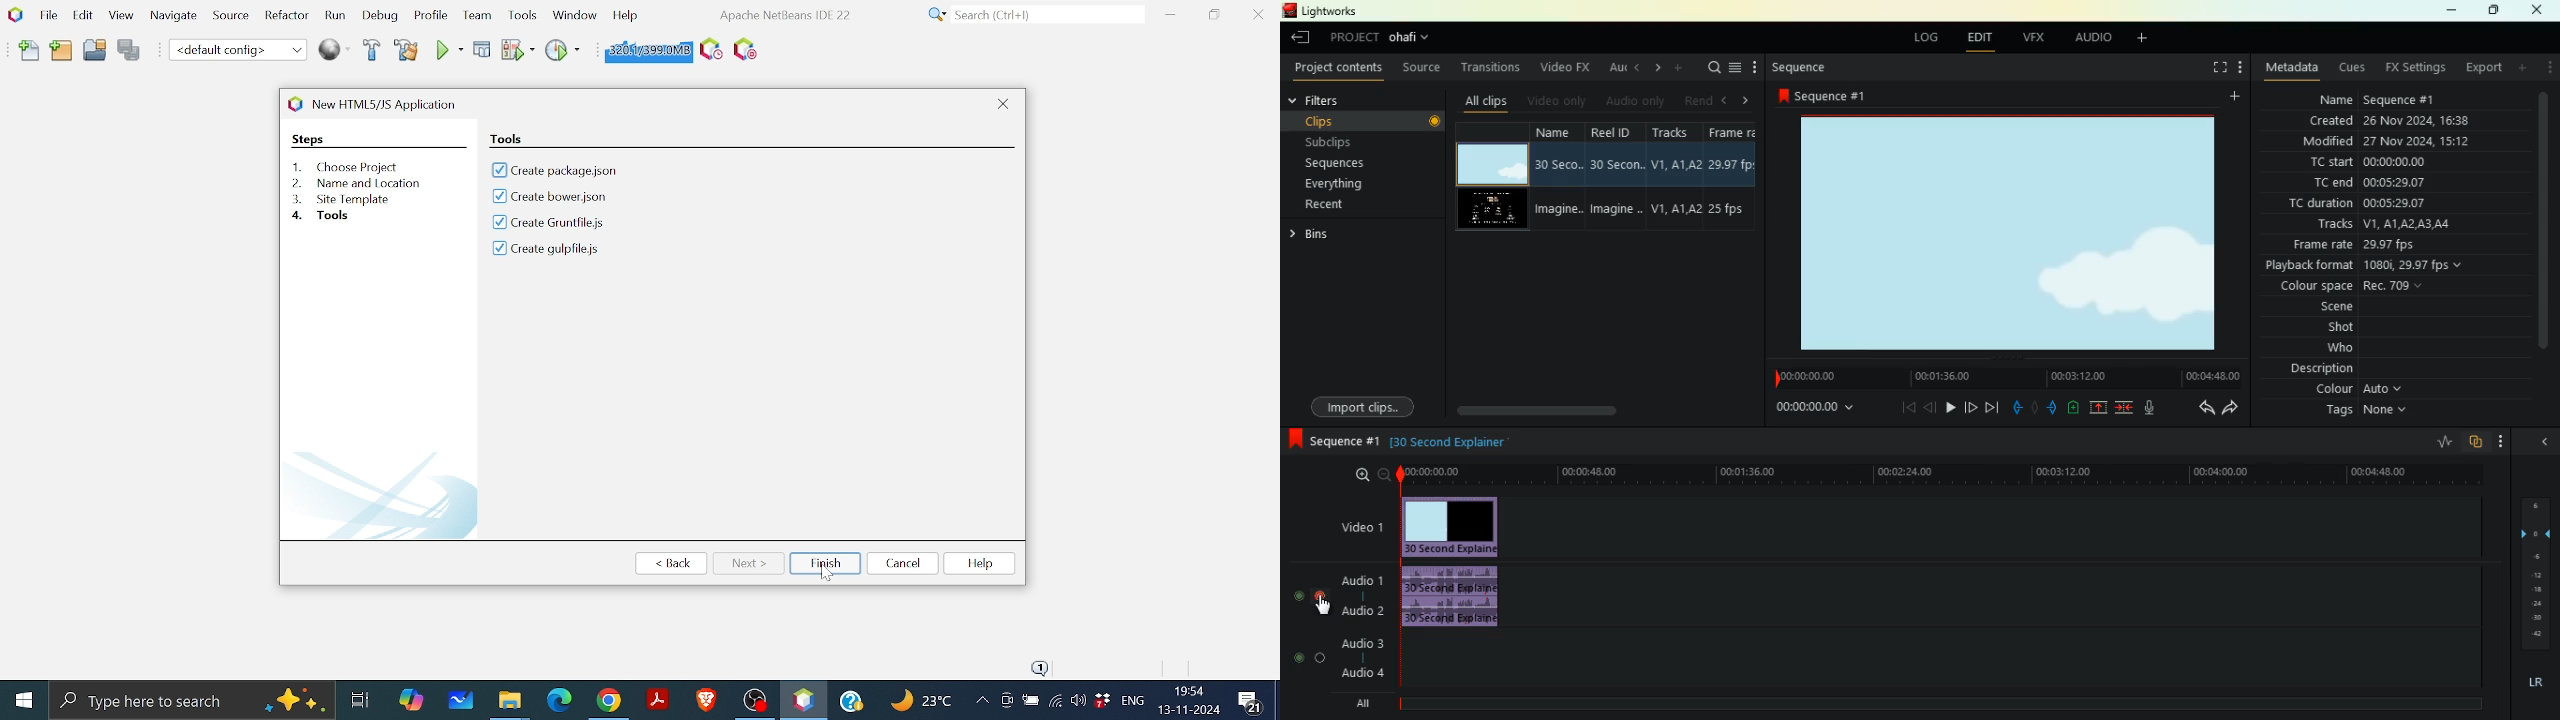  What do you see at coordinates (2100, 409) in the screenshot?
I see `up` at bounding box center [2100, 409].